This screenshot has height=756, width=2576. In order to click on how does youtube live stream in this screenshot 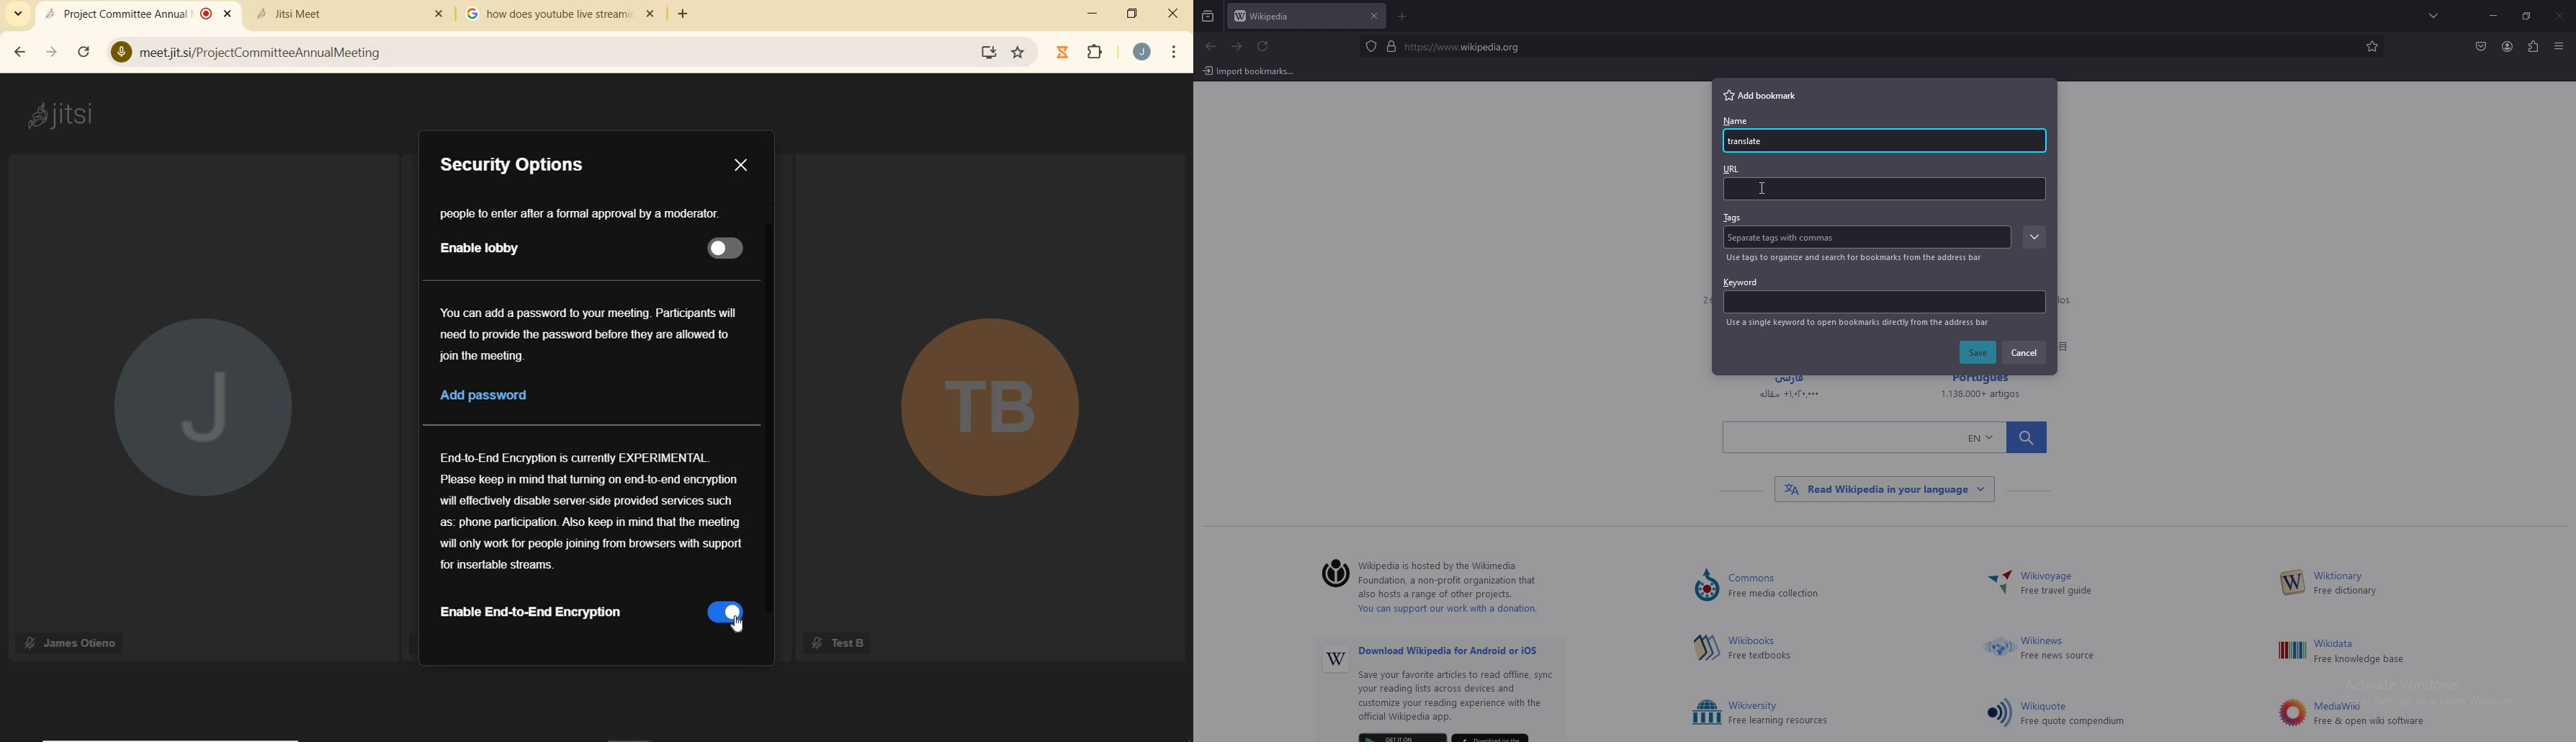, I will do `click(563, 14)`.